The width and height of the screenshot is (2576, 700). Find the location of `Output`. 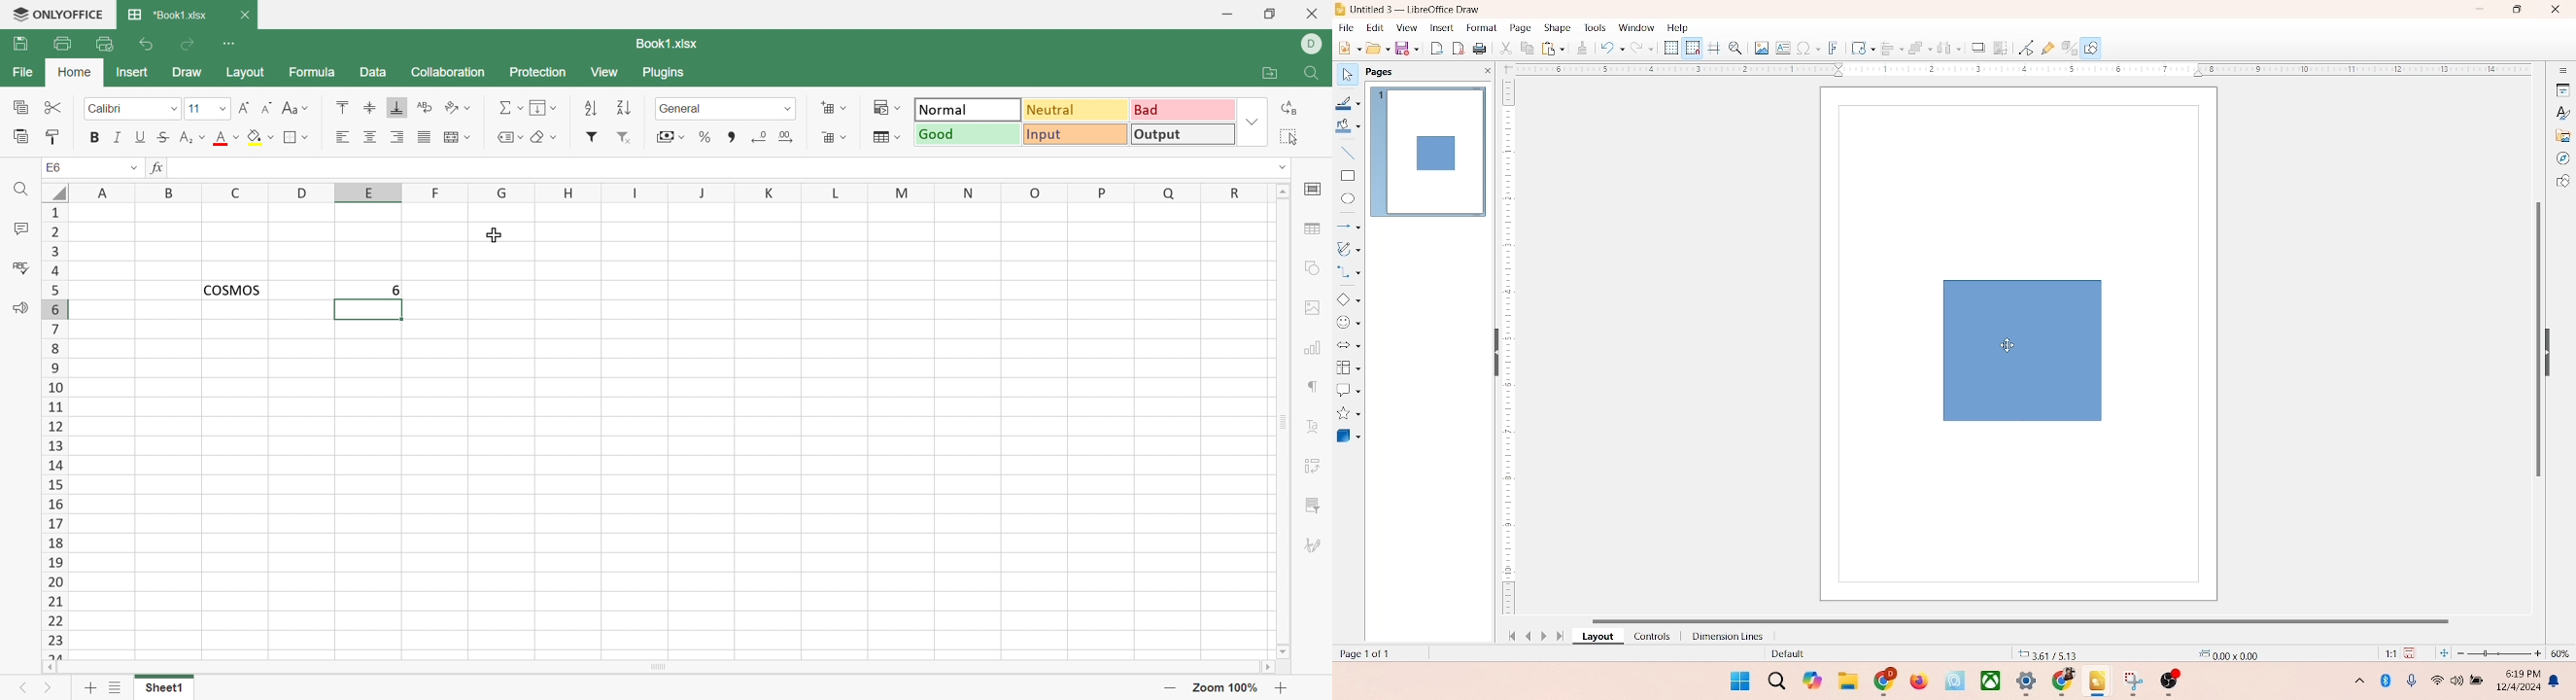

Output is located at coordinates (1182, 133).